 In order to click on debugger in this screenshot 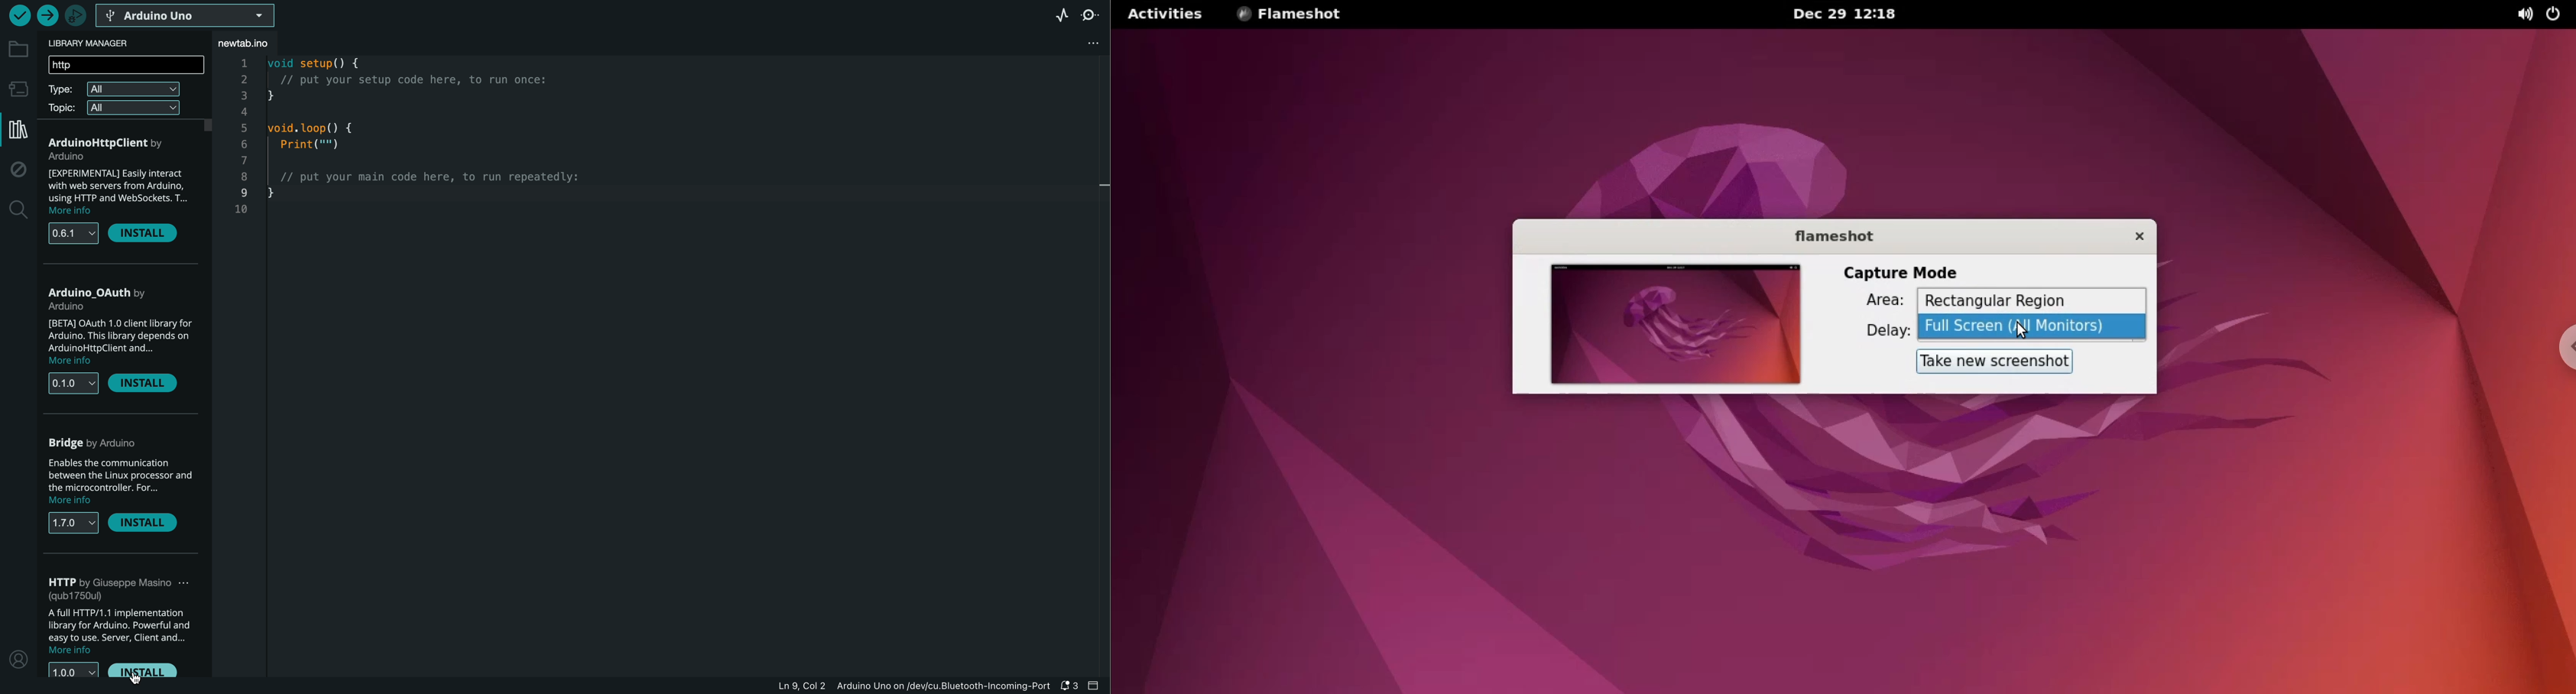, I will do `click(77, 14)`.